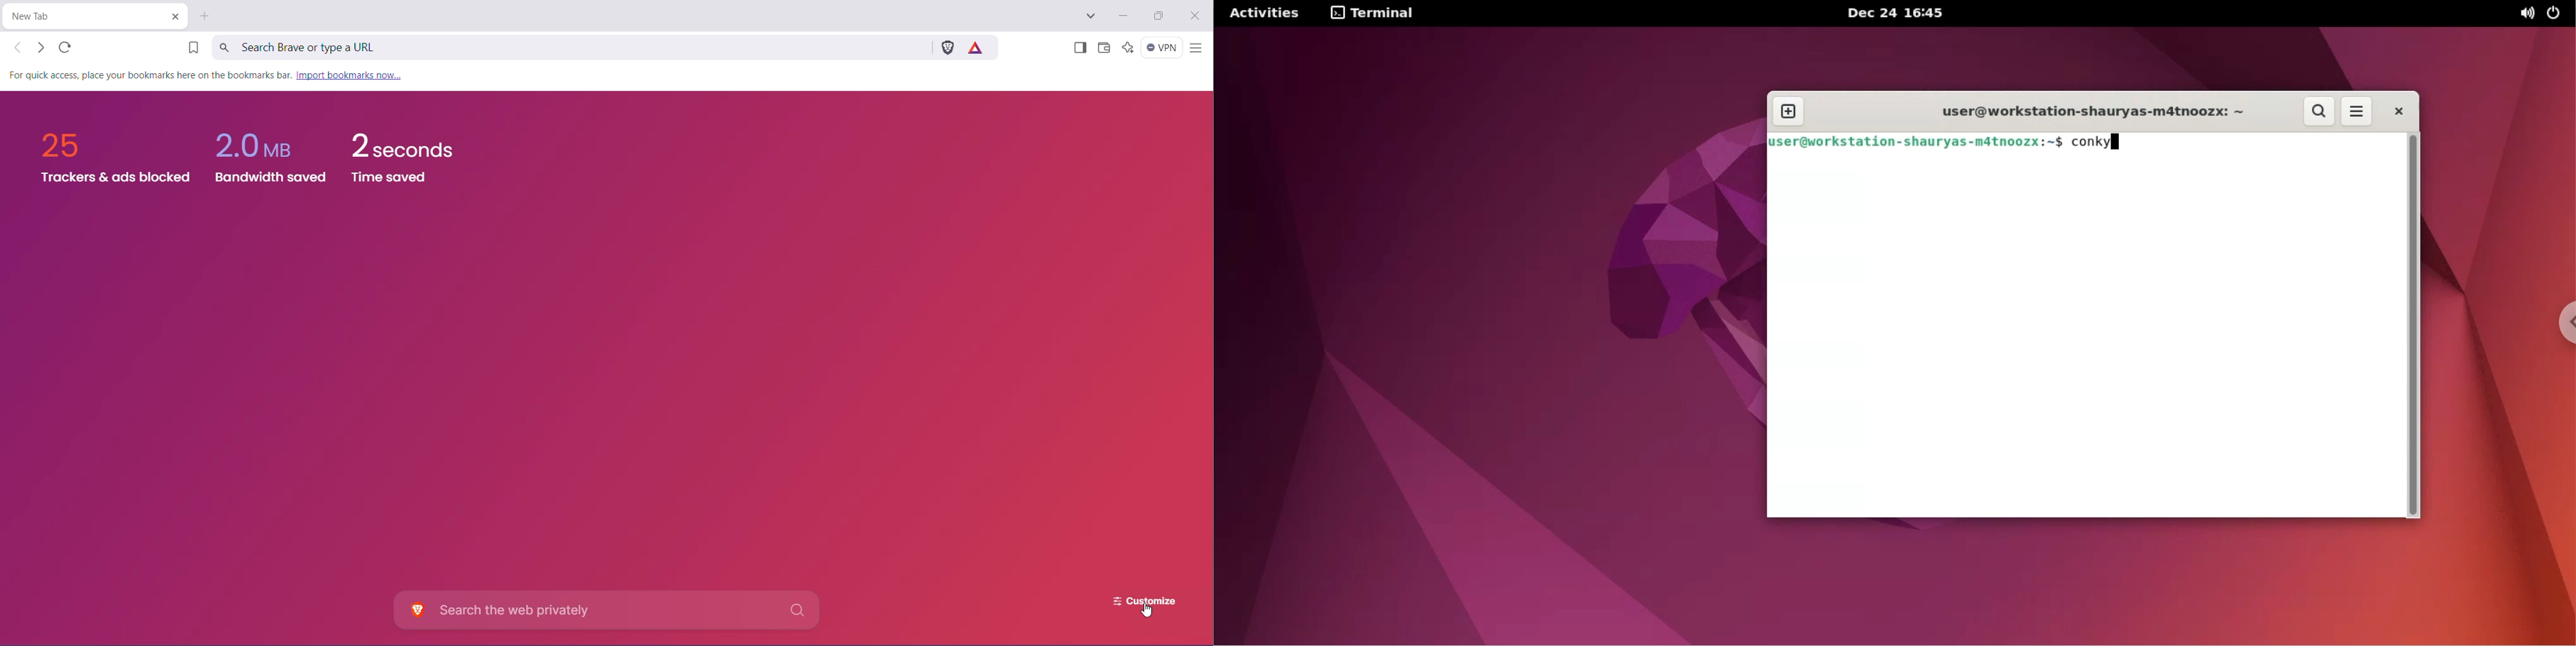 This screenshot has height=672, width=2576. What do you see at coordinates (174, 16) in the screenshot?
I see `Close Tab` at bounding box center [174, 16].